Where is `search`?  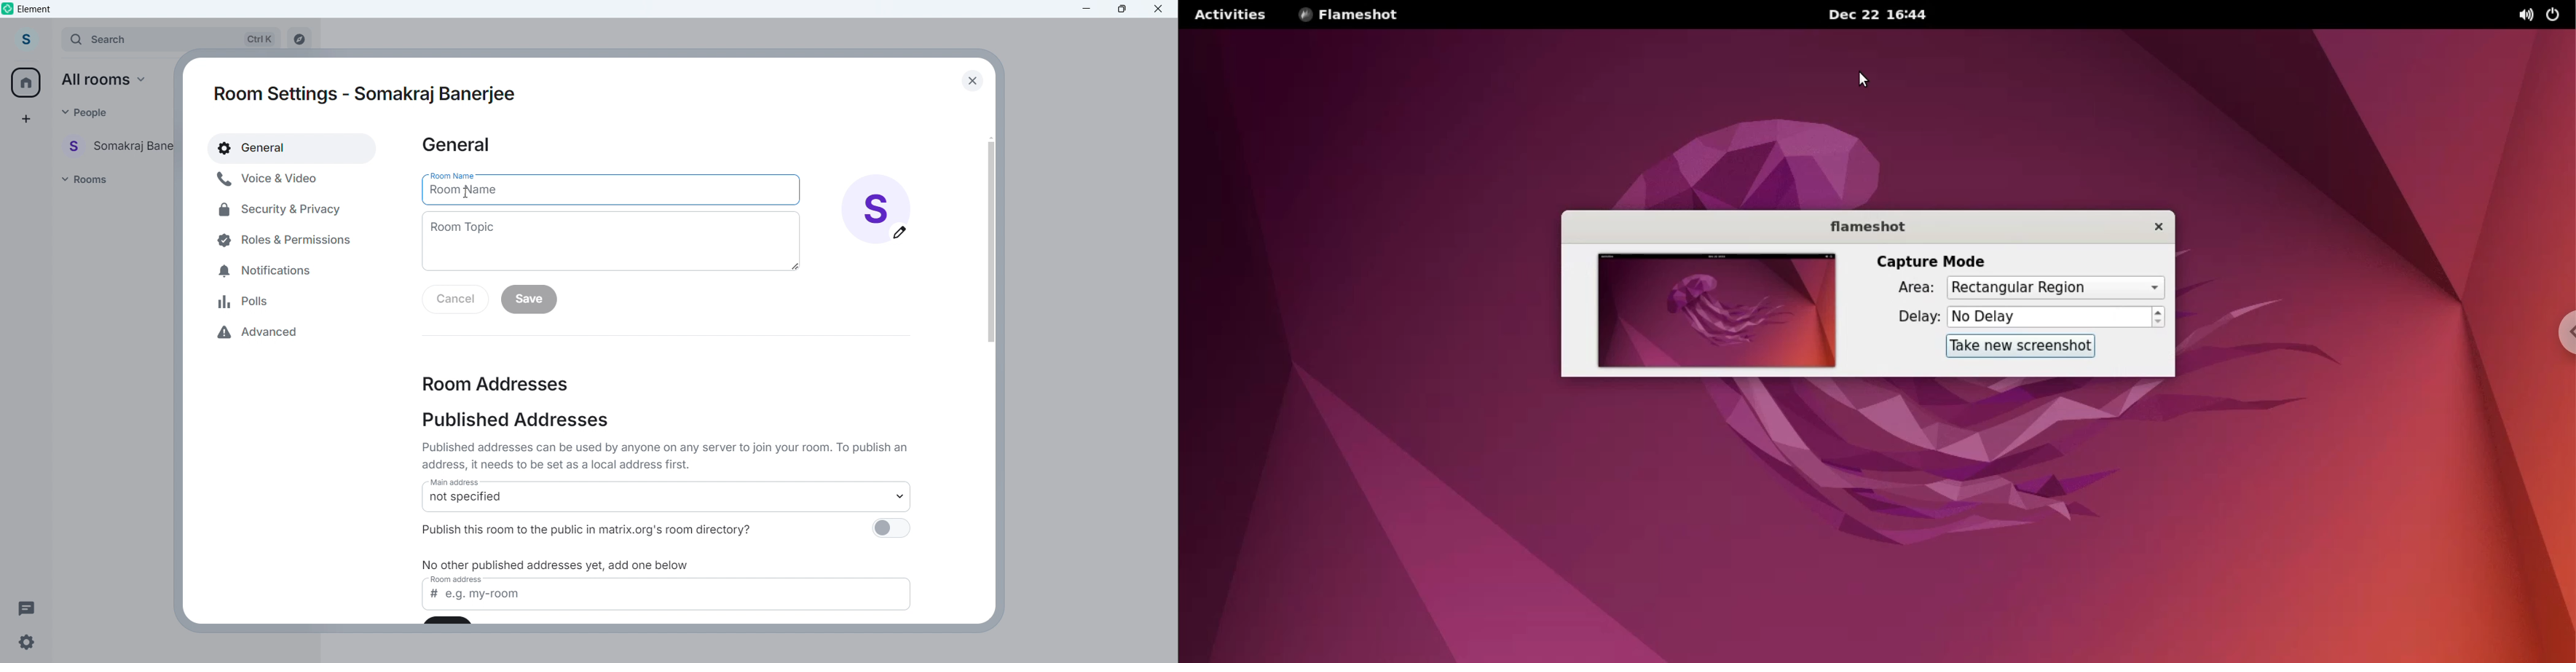
search is located at coordinates (171, 39).